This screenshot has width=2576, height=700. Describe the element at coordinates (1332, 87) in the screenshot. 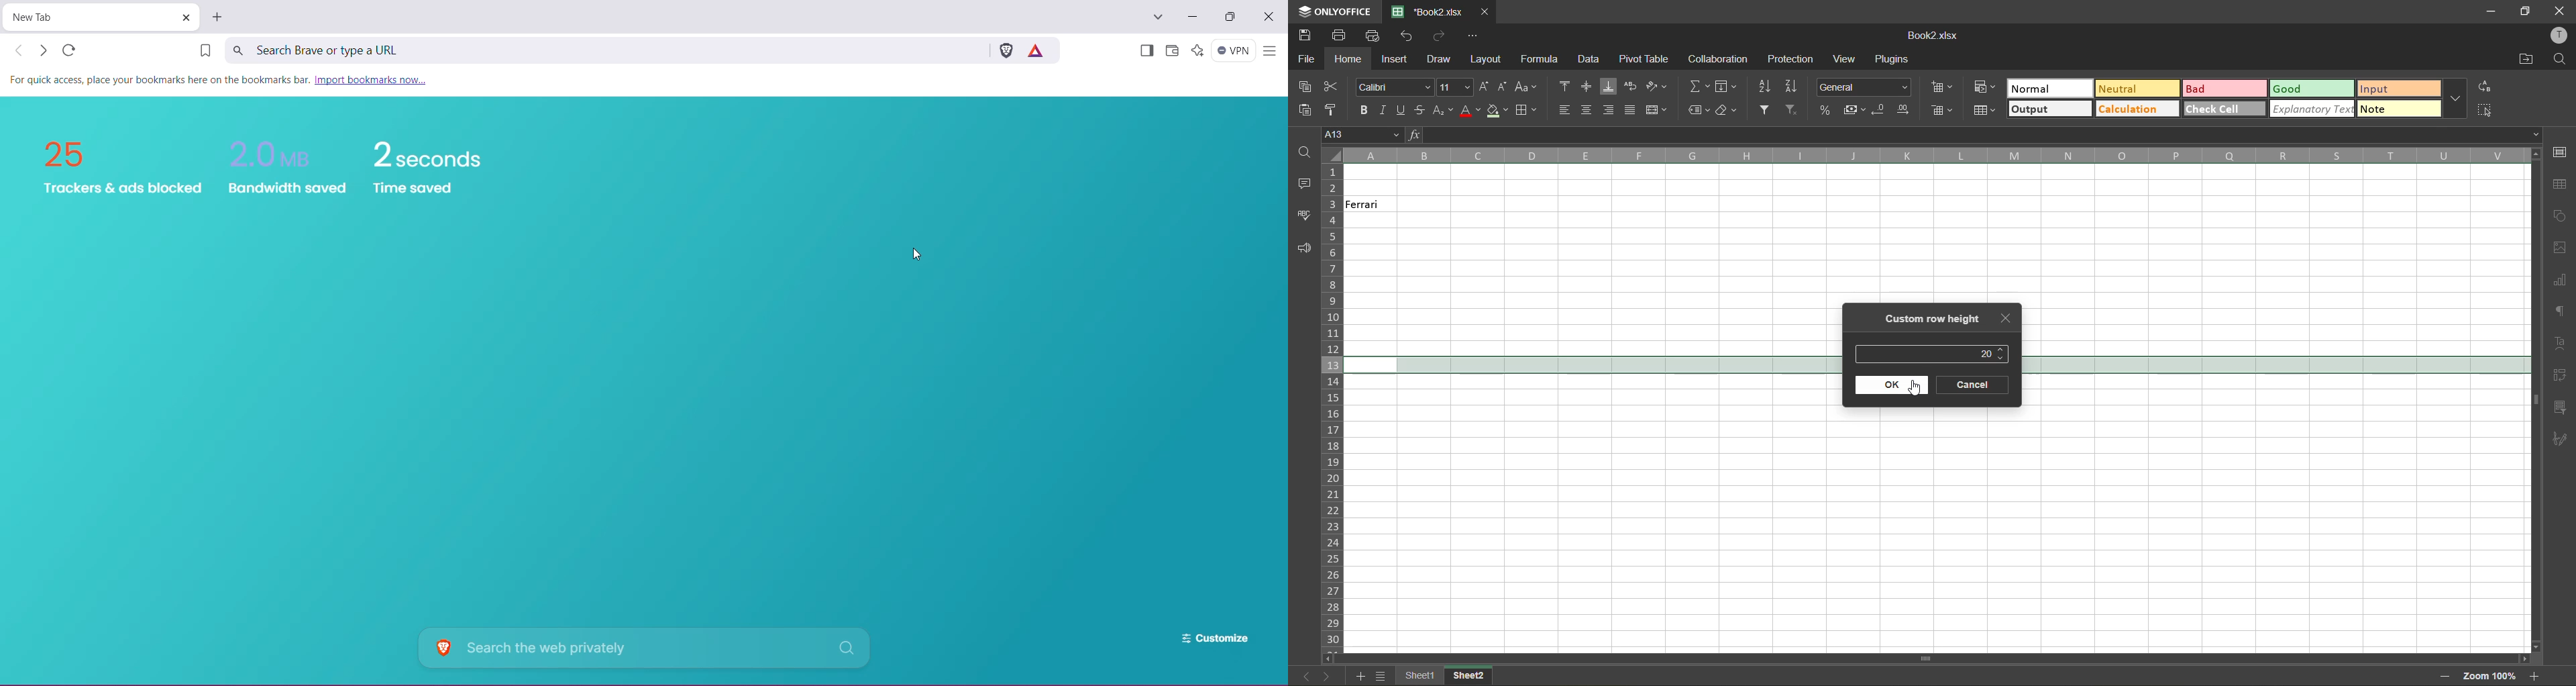

I see `cut` at that location.